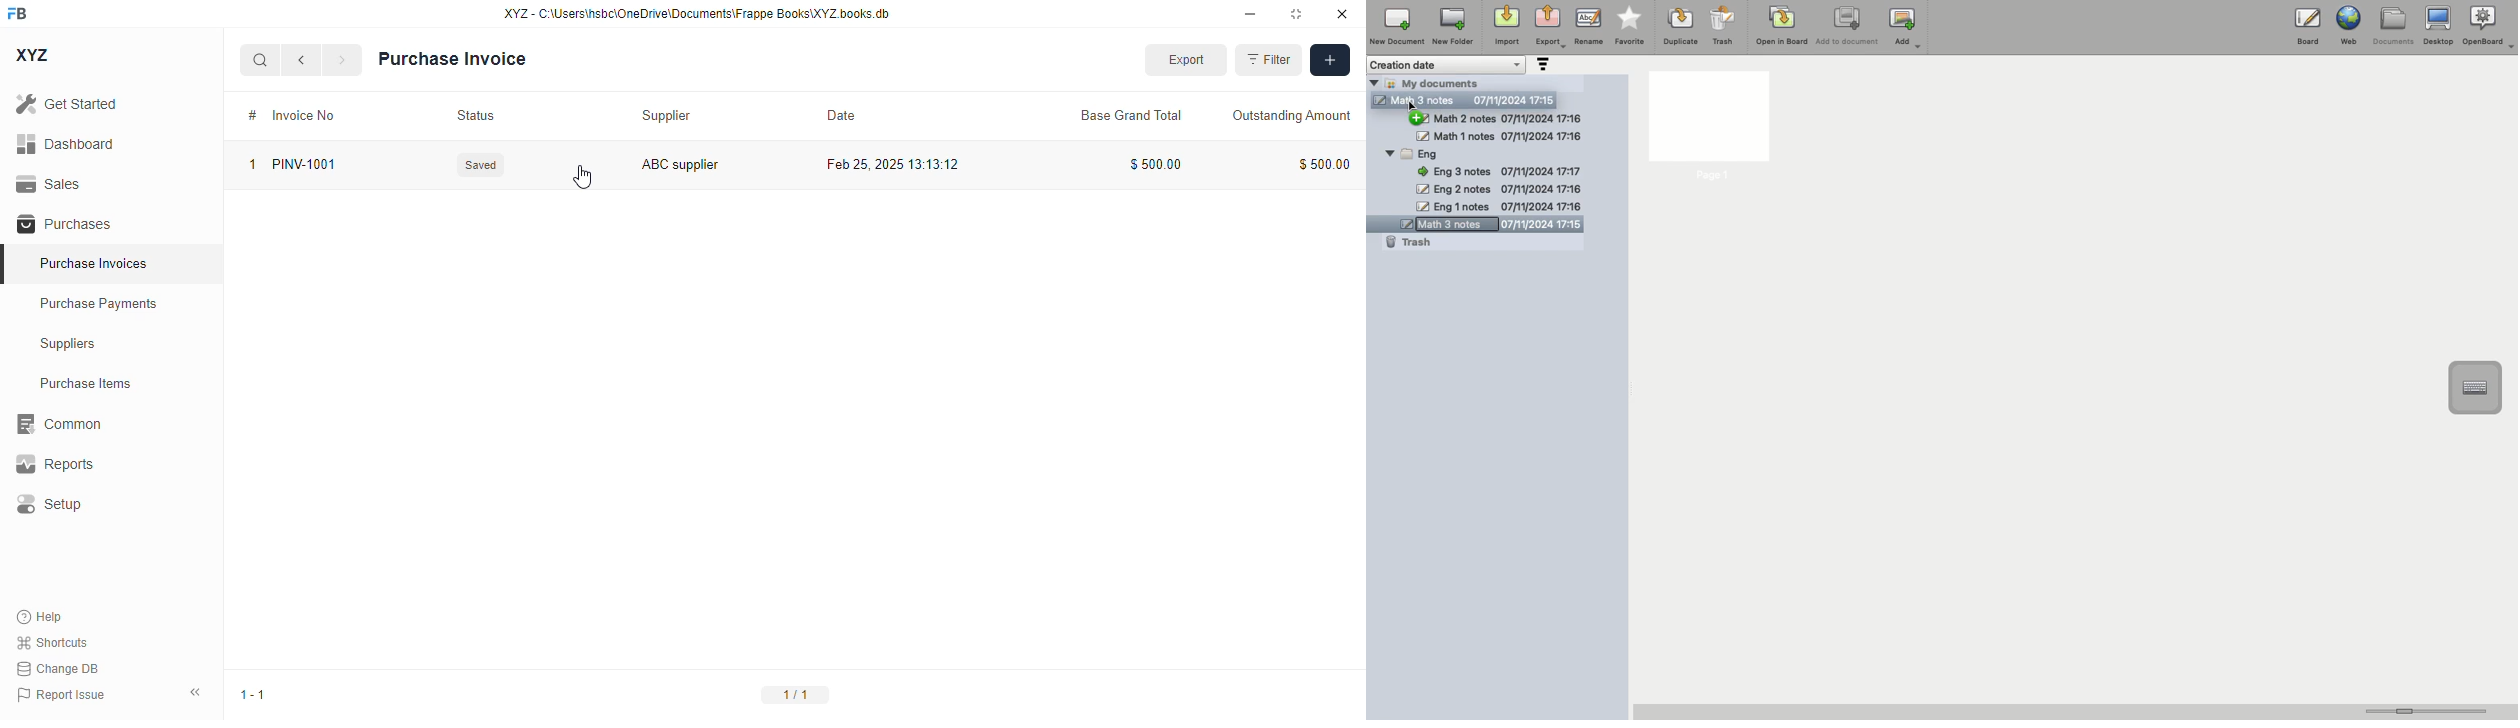 The height and width of the screenshot is (728, 2520). What do you see at coordinates (69, 344) in the screenshot?
I see `suppliers` at bounding box center [69, 344].